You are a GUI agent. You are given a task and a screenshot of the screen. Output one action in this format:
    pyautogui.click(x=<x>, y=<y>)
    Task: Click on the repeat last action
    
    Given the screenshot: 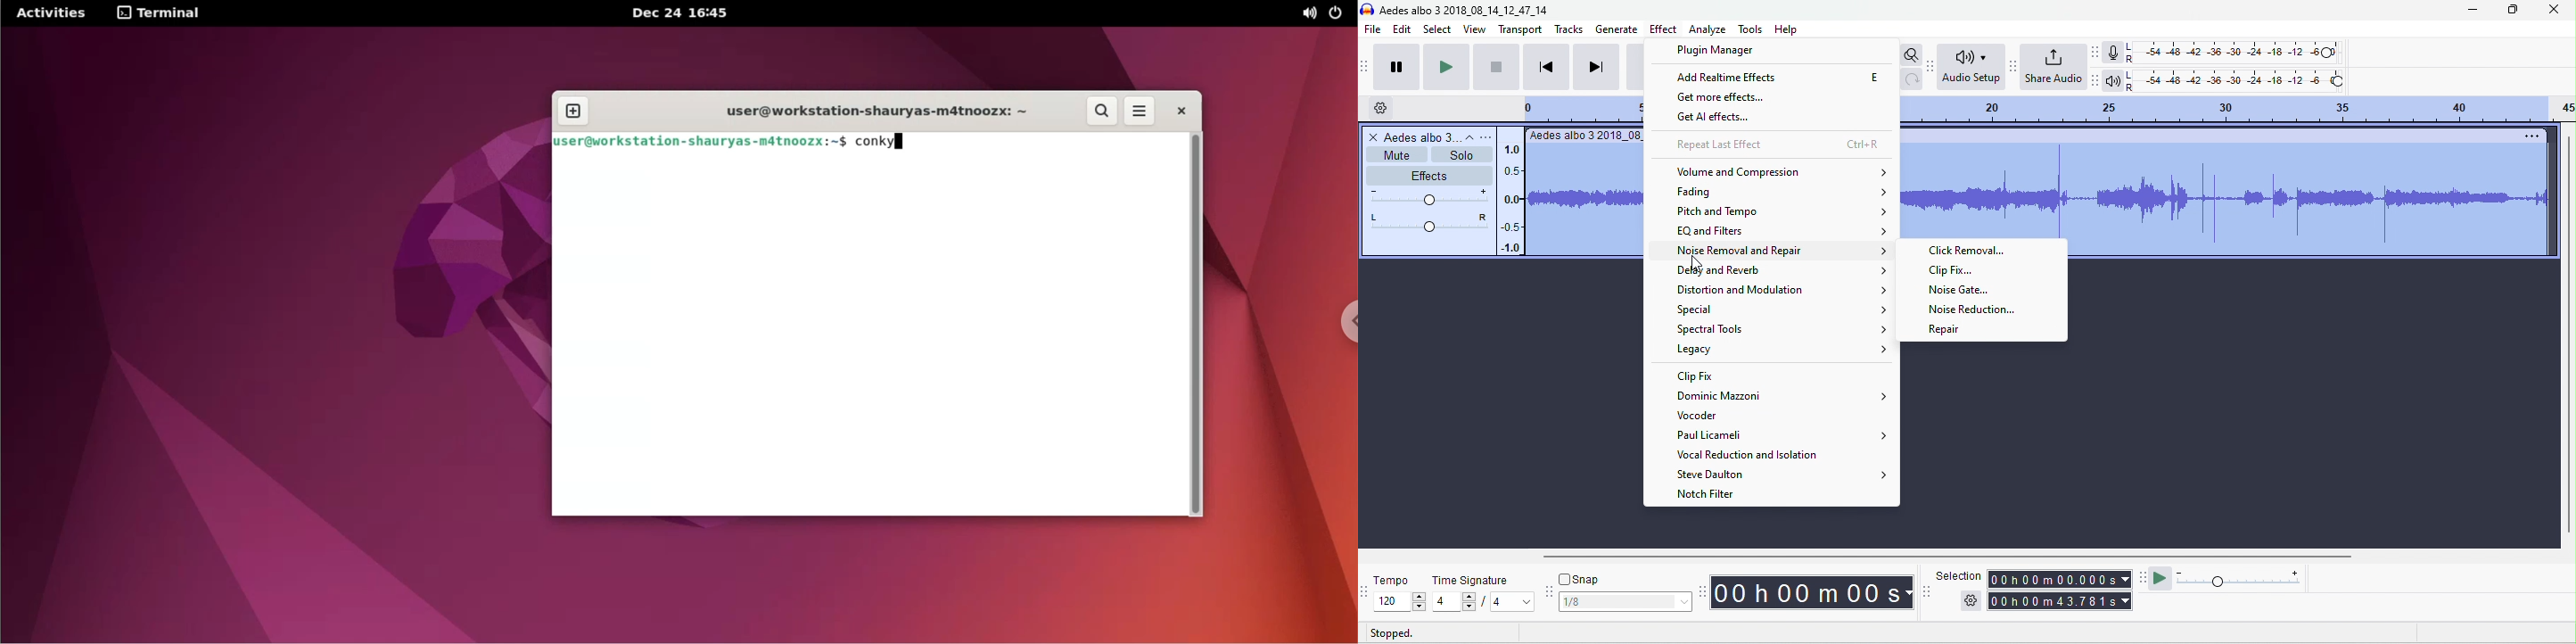 What is the action you would take?
    pyautogui.click(x=1778, y=145)
    